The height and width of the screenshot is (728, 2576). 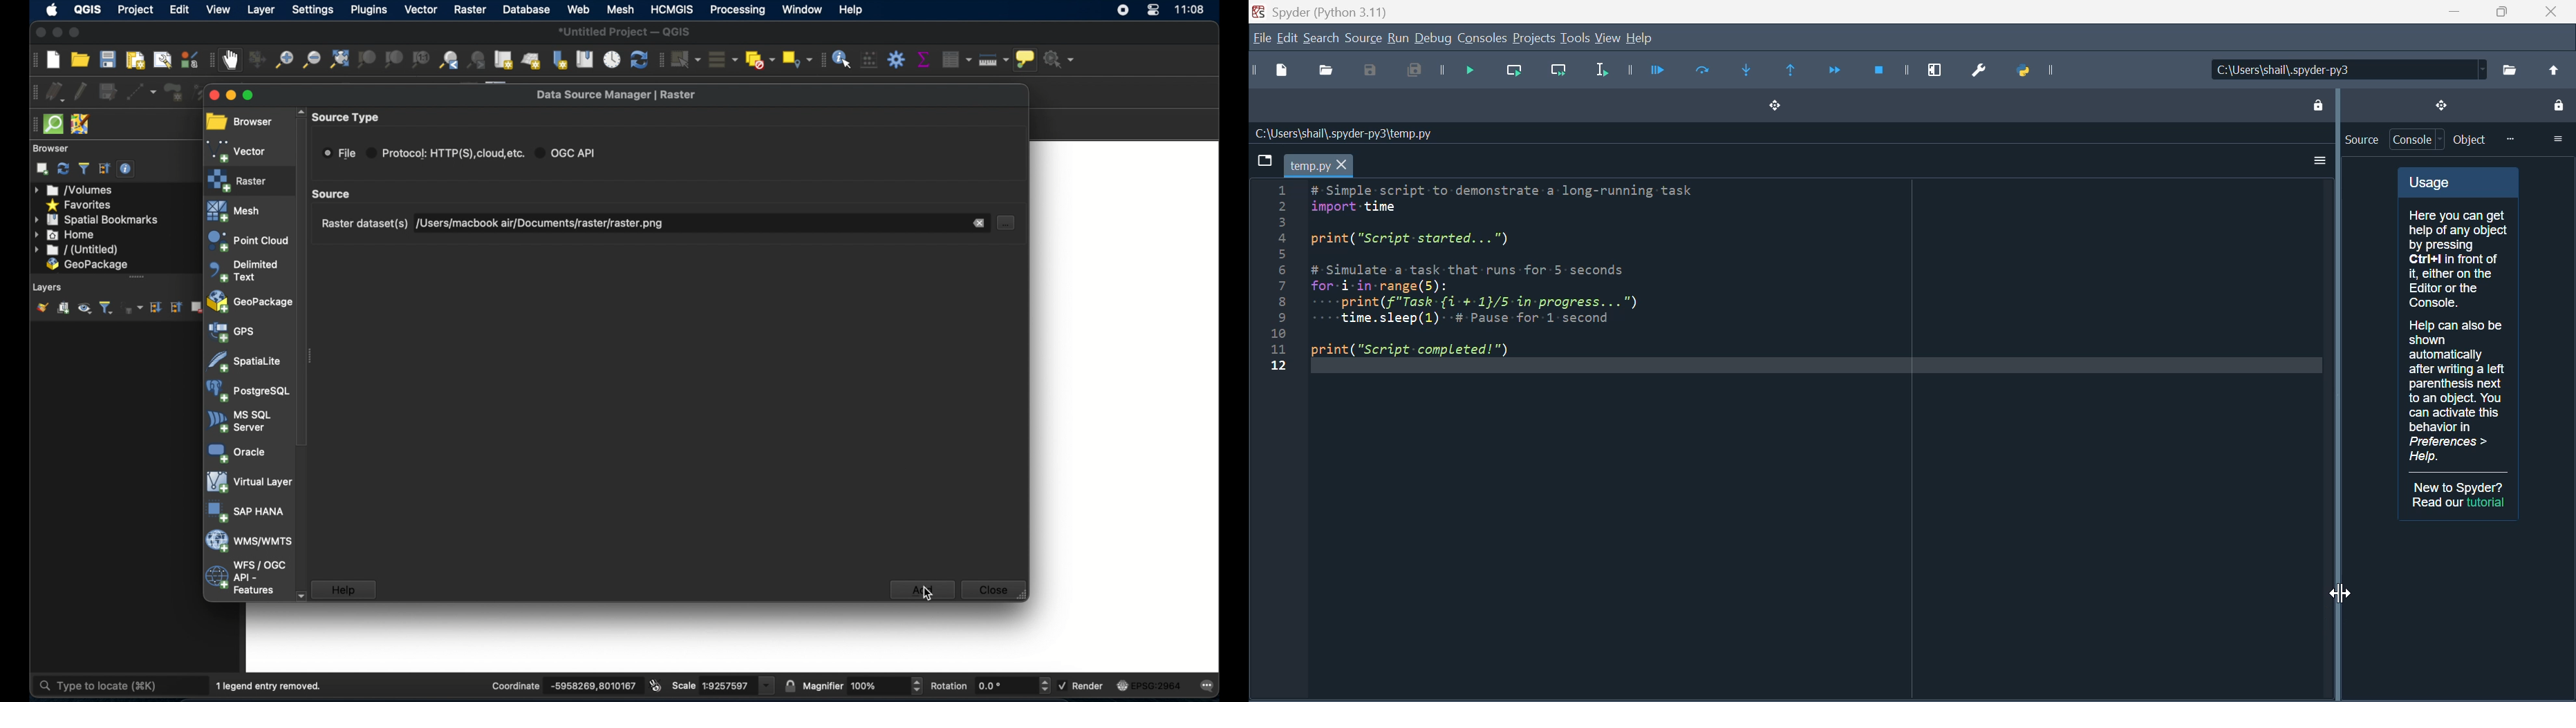 I want to click on Source, so click(x=2361, y=140).